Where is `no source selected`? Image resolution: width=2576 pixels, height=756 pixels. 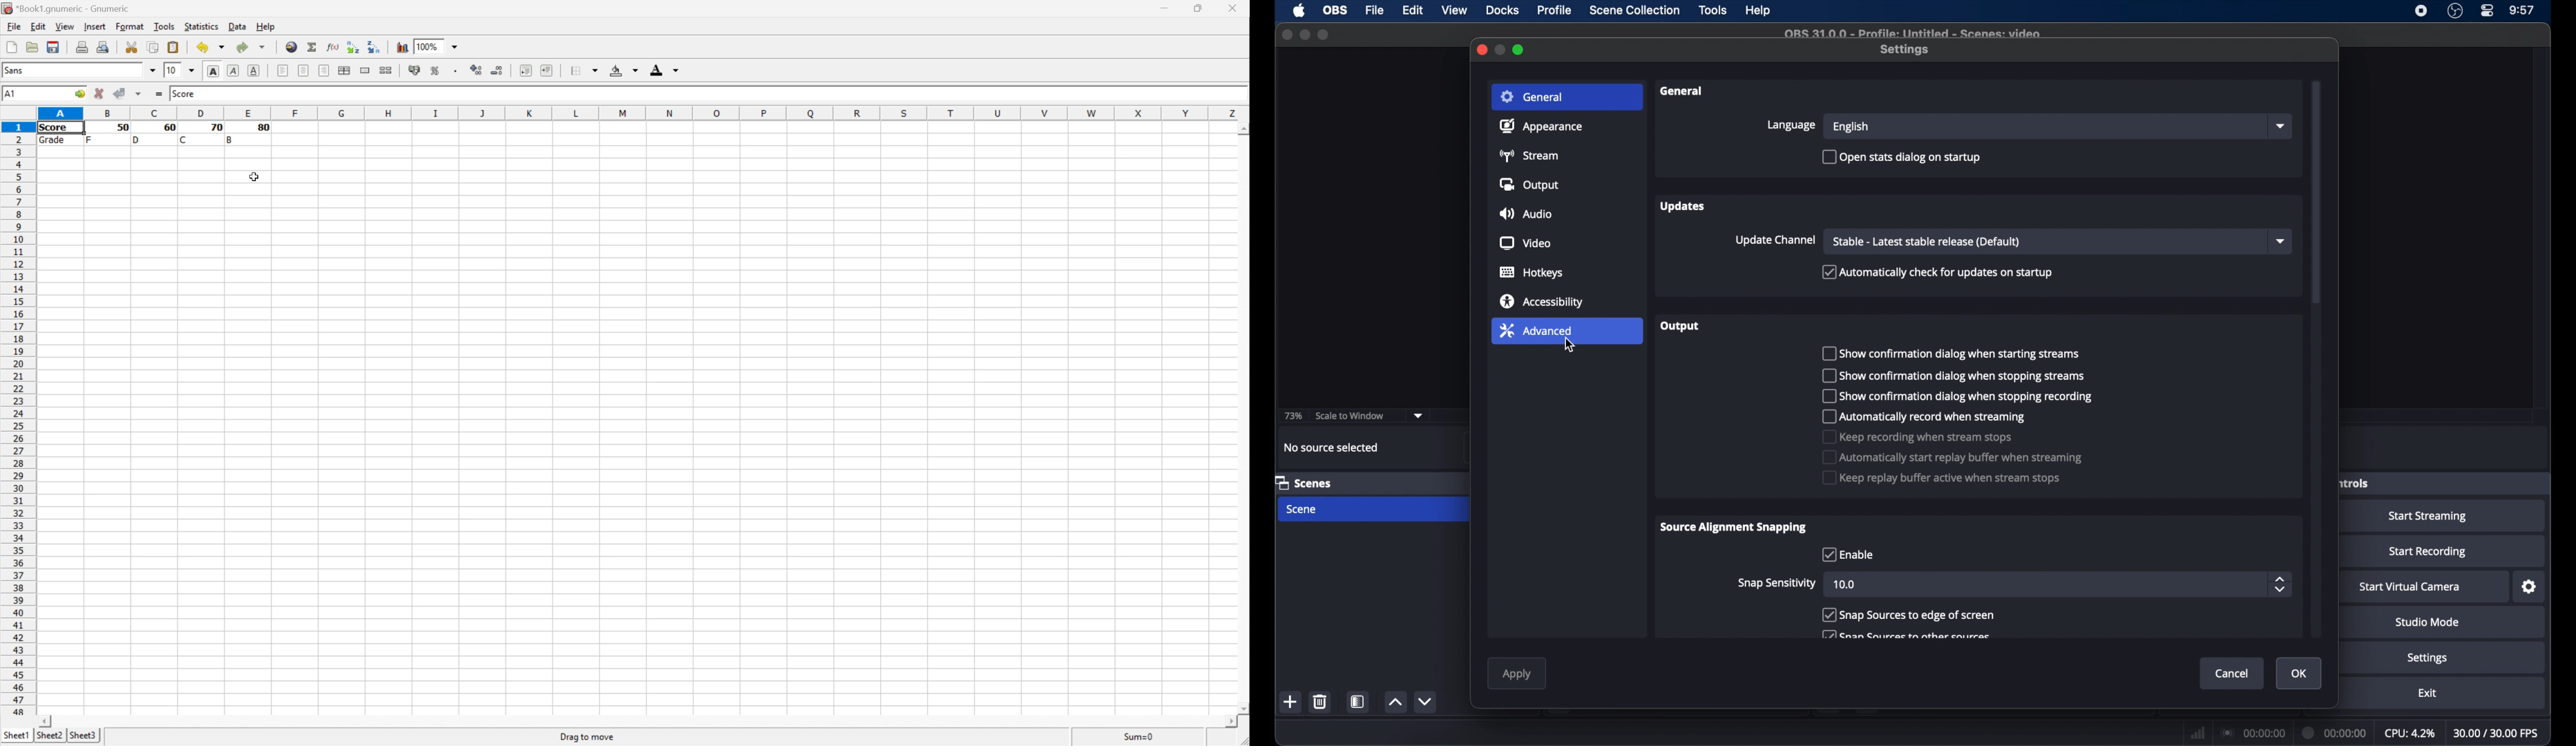 no source selected is located at coordinates (1332, 448).